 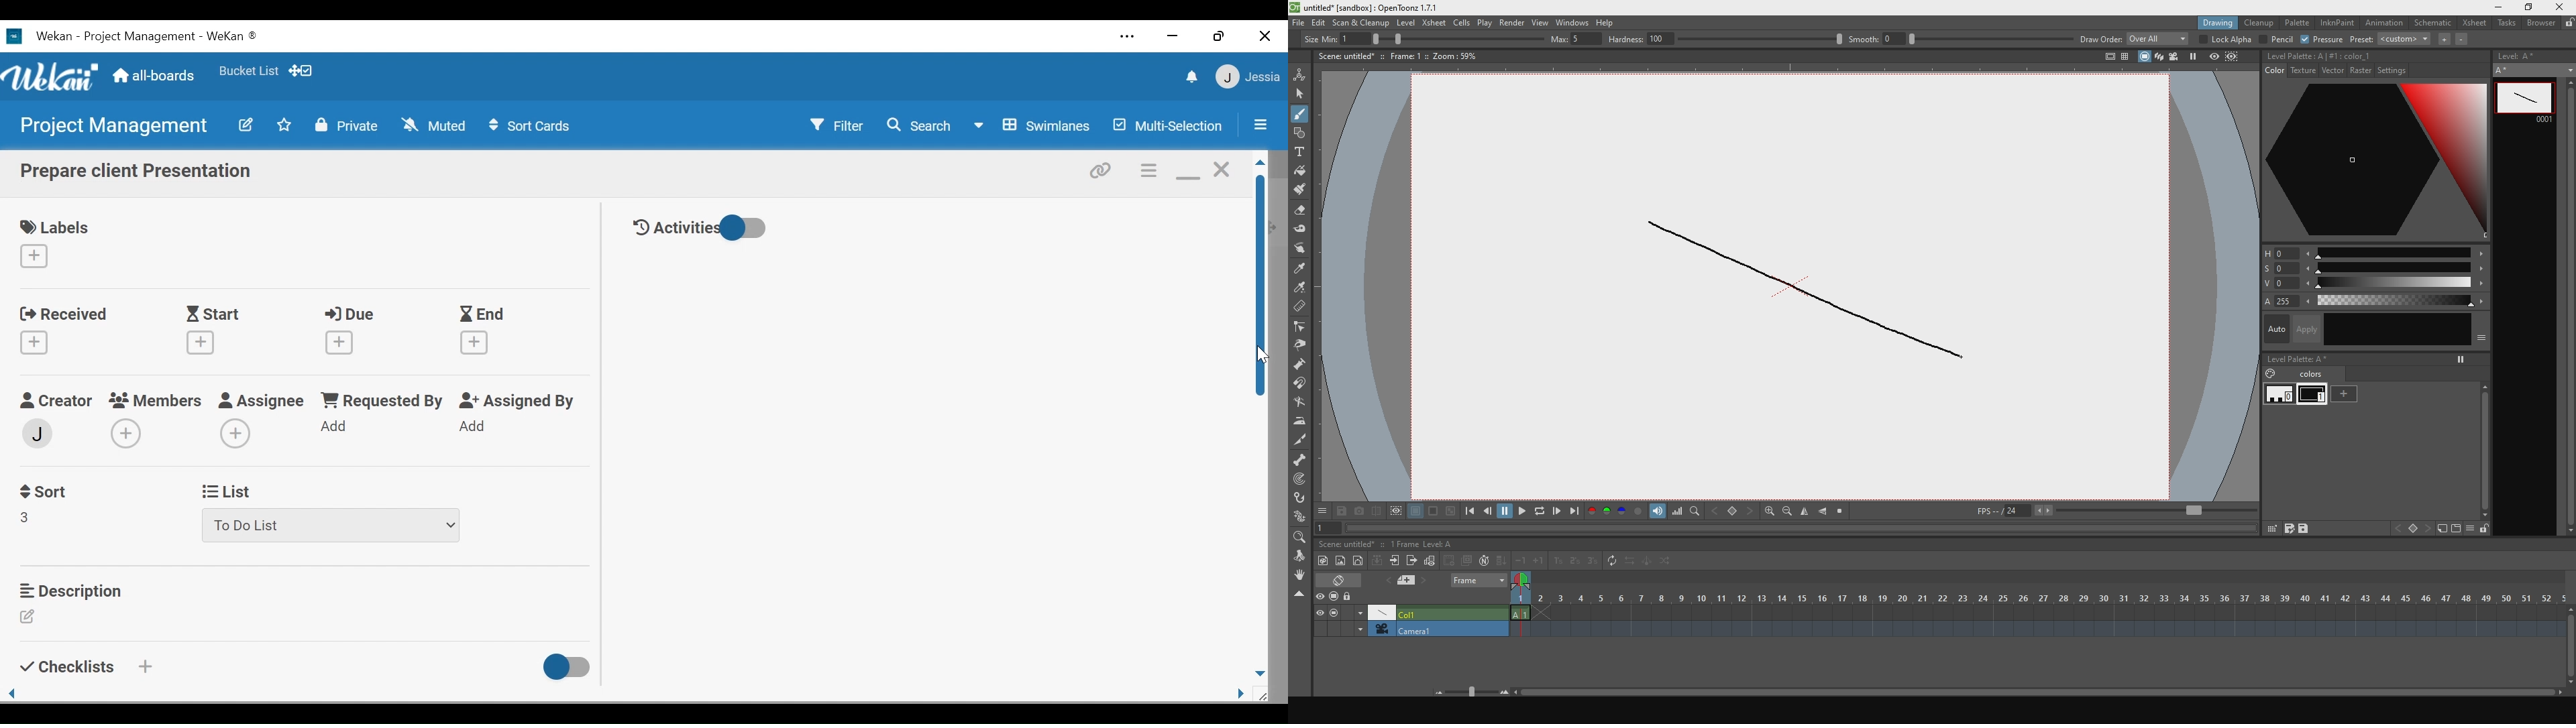 What do you see at coordinates (473, 426) in the screenshot?
I see `Add Assigned By` at bounding box center [473, 426].